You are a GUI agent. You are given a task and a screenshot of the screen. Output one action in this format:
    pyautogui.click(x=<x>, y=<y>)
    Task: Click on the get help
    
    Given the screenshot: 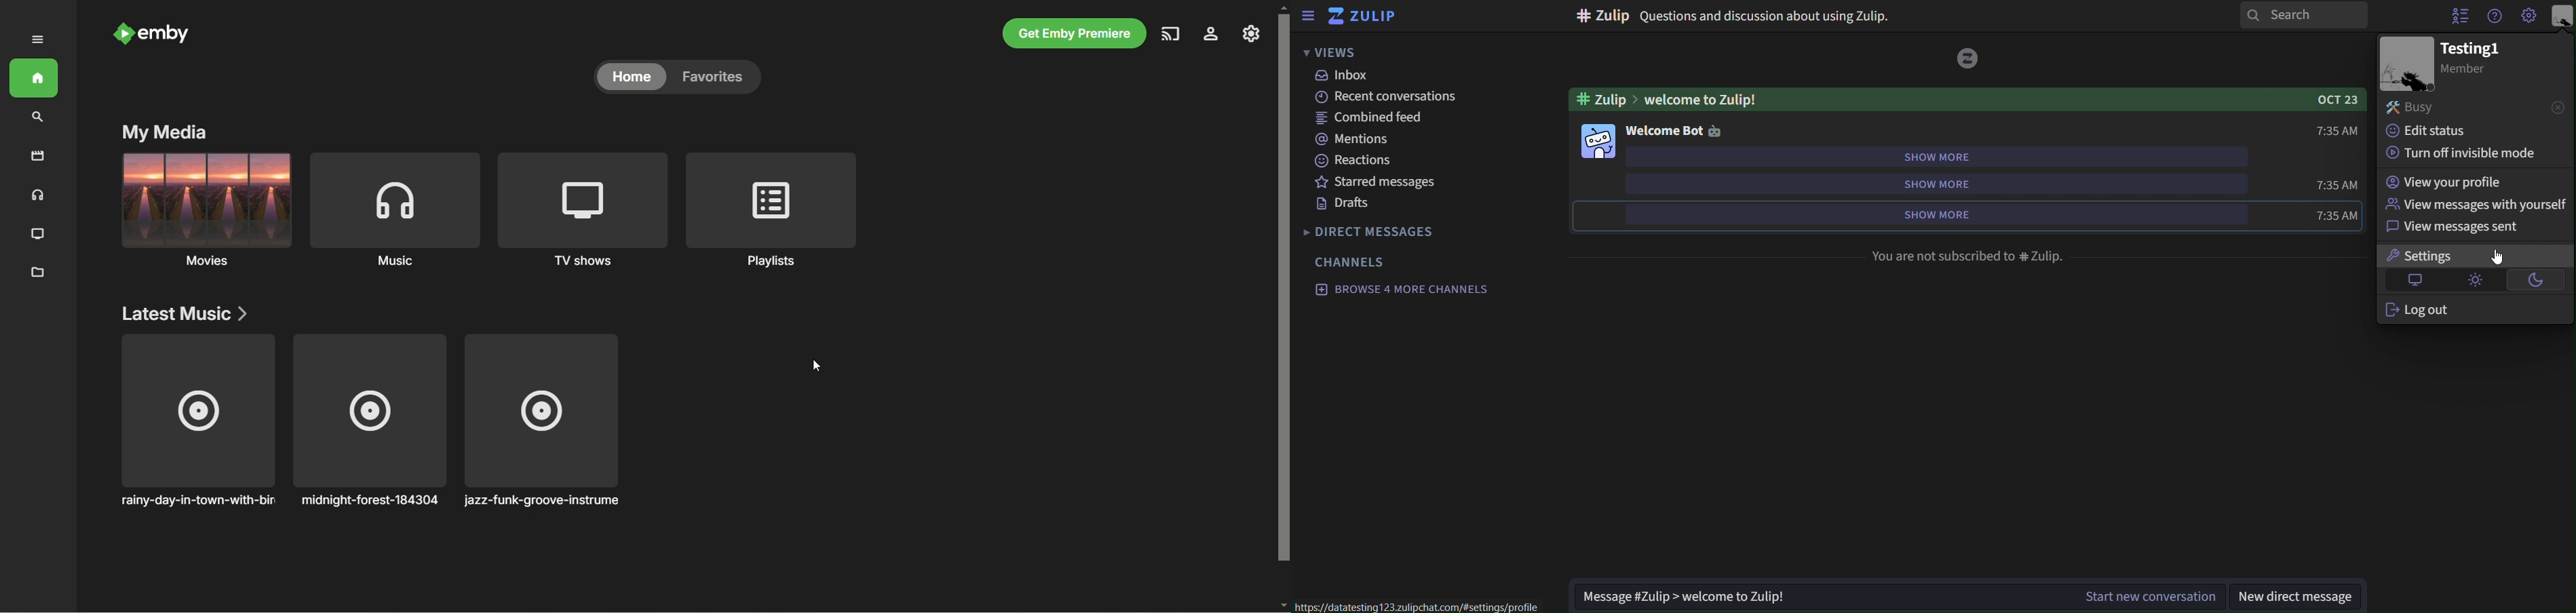 What is the action you would take?
    pyautogui.click(x=2494, y=19)
    